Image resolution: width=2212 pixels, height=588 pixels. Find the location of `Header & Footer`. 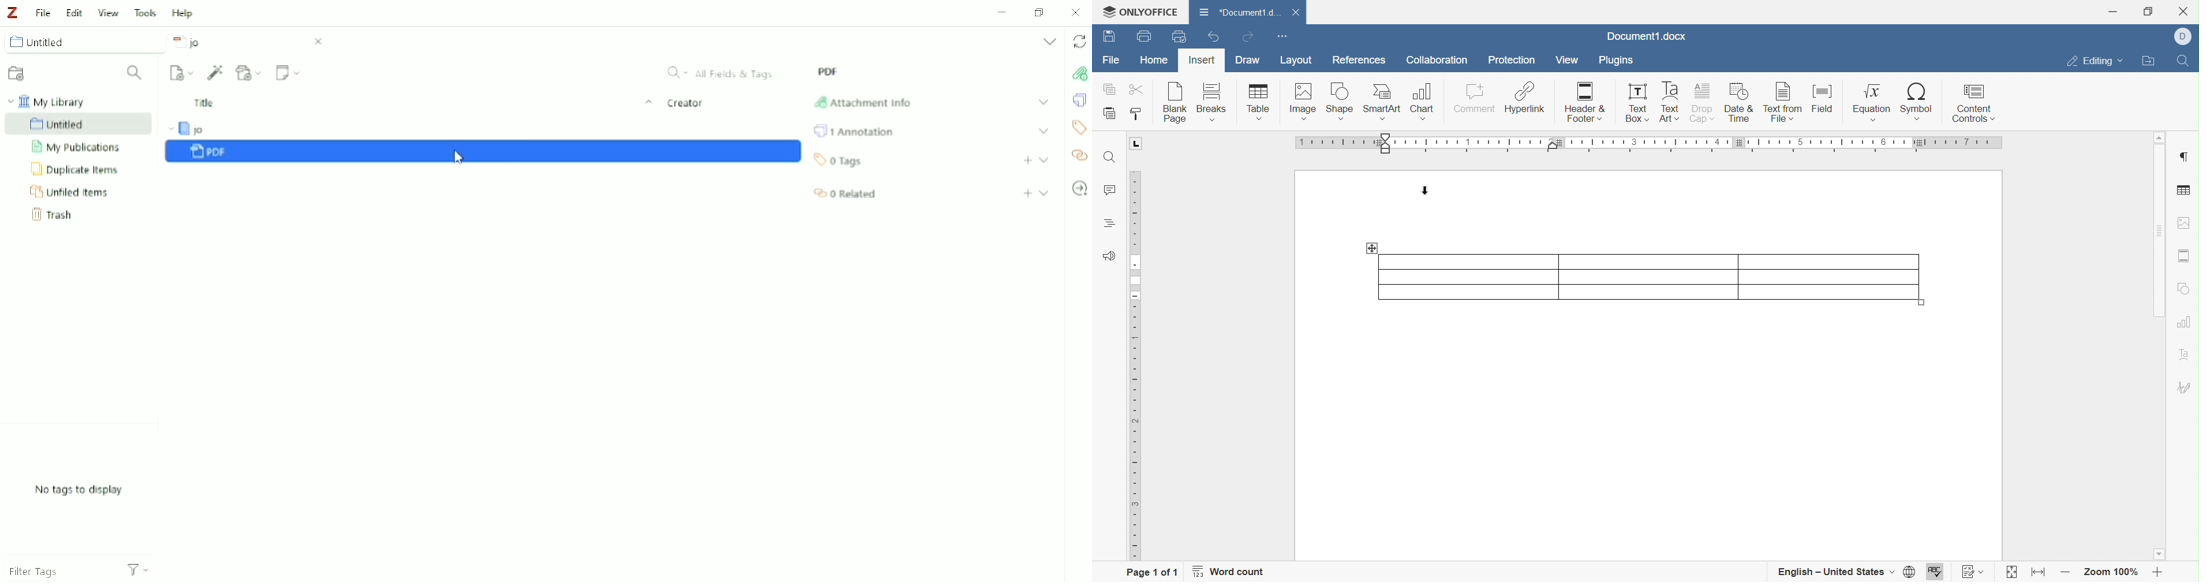

Header & Footer is located at coordinates (1587, 103).